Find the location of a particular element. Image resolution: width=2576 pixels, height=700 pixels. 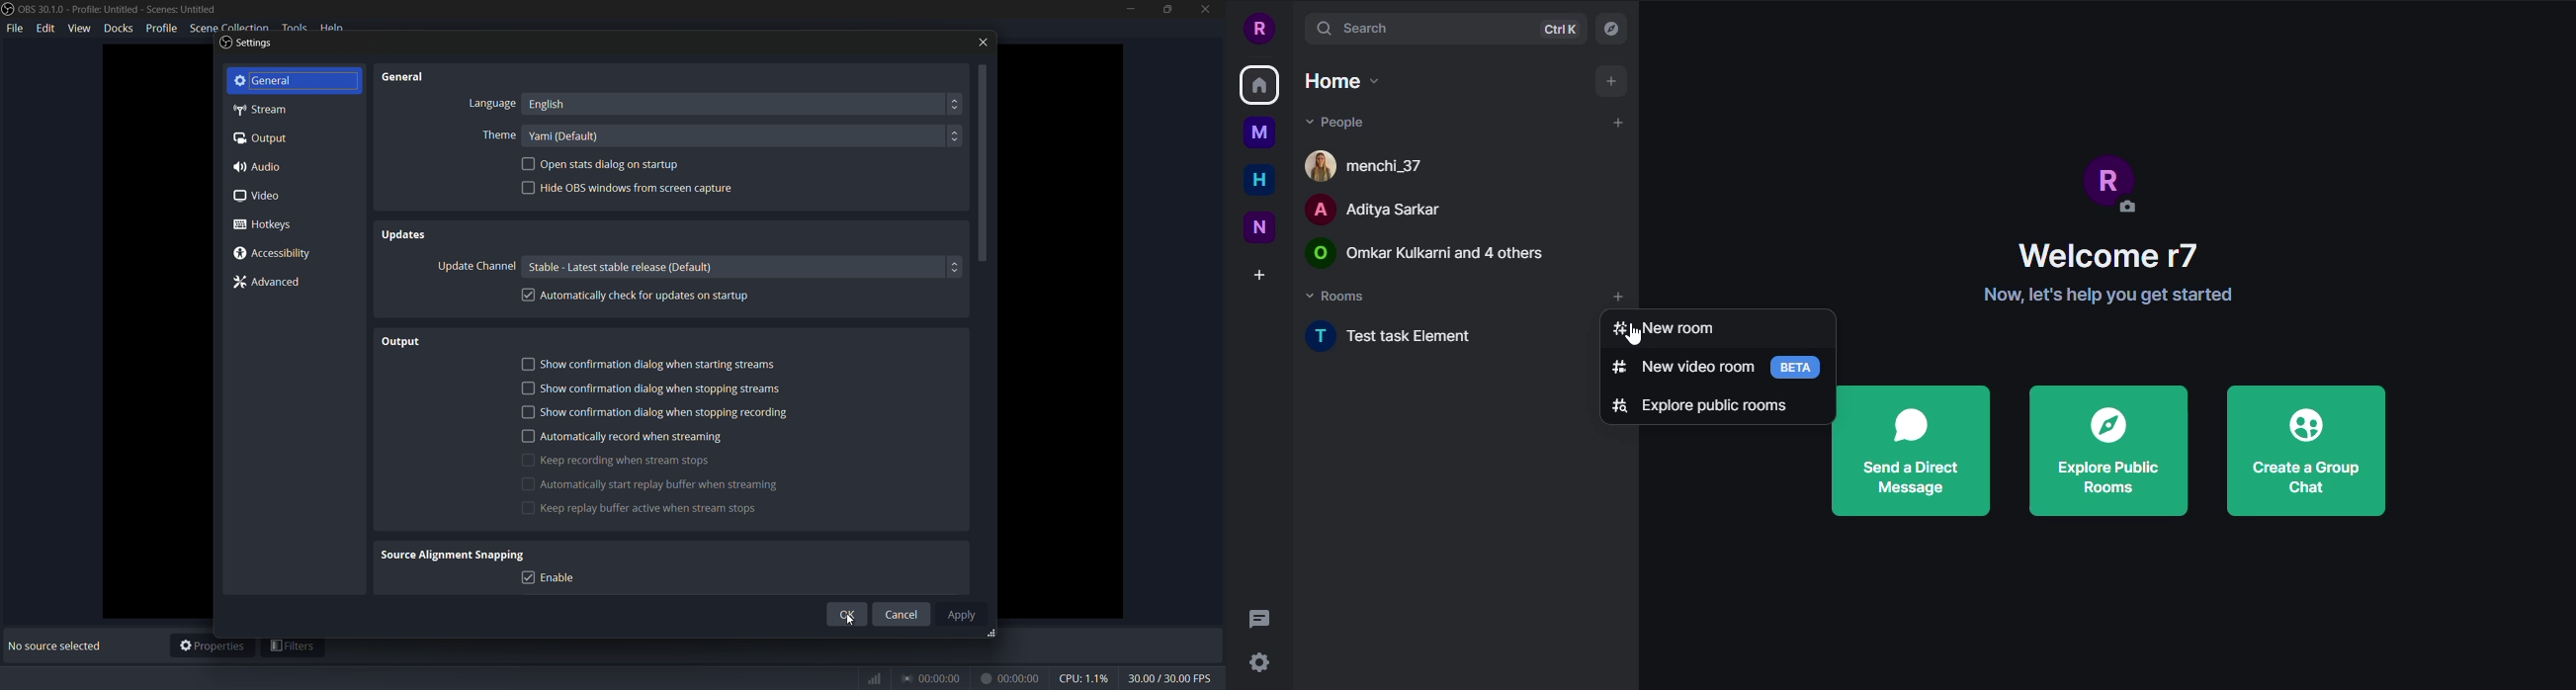

welcome is located at coordinates (2110, 256).